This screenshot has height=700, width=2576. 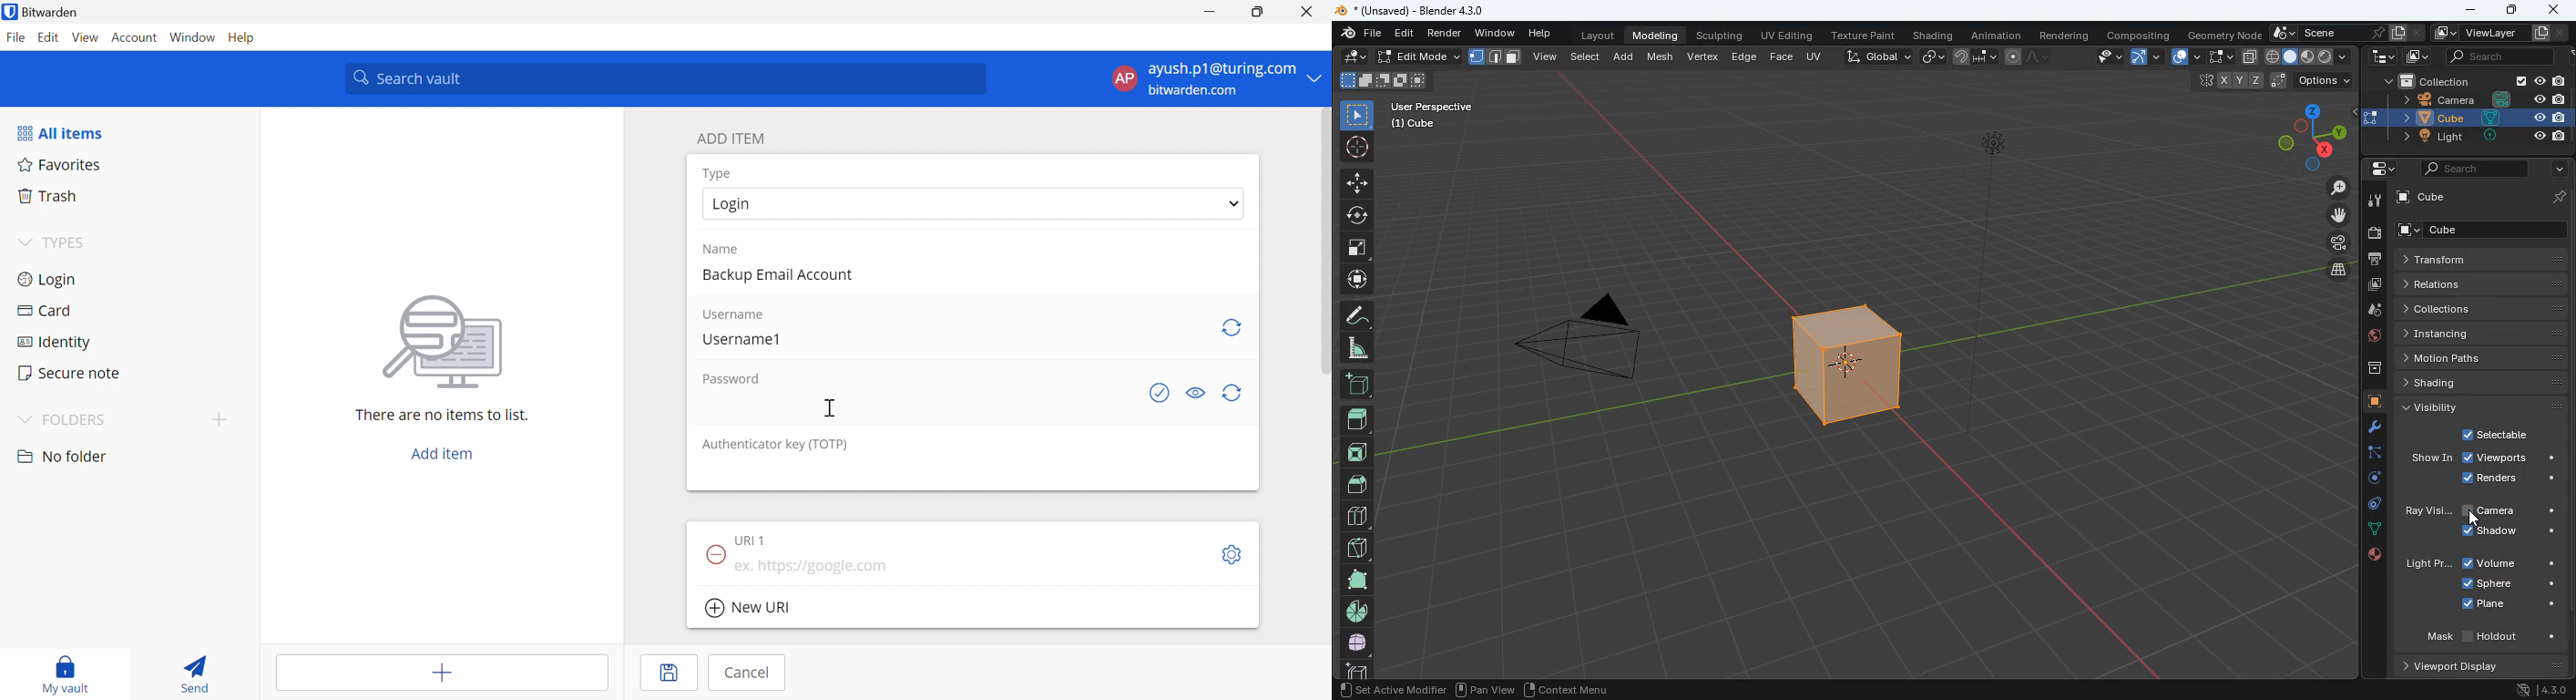 I want to click on animation, so click(x=1999, y=35).